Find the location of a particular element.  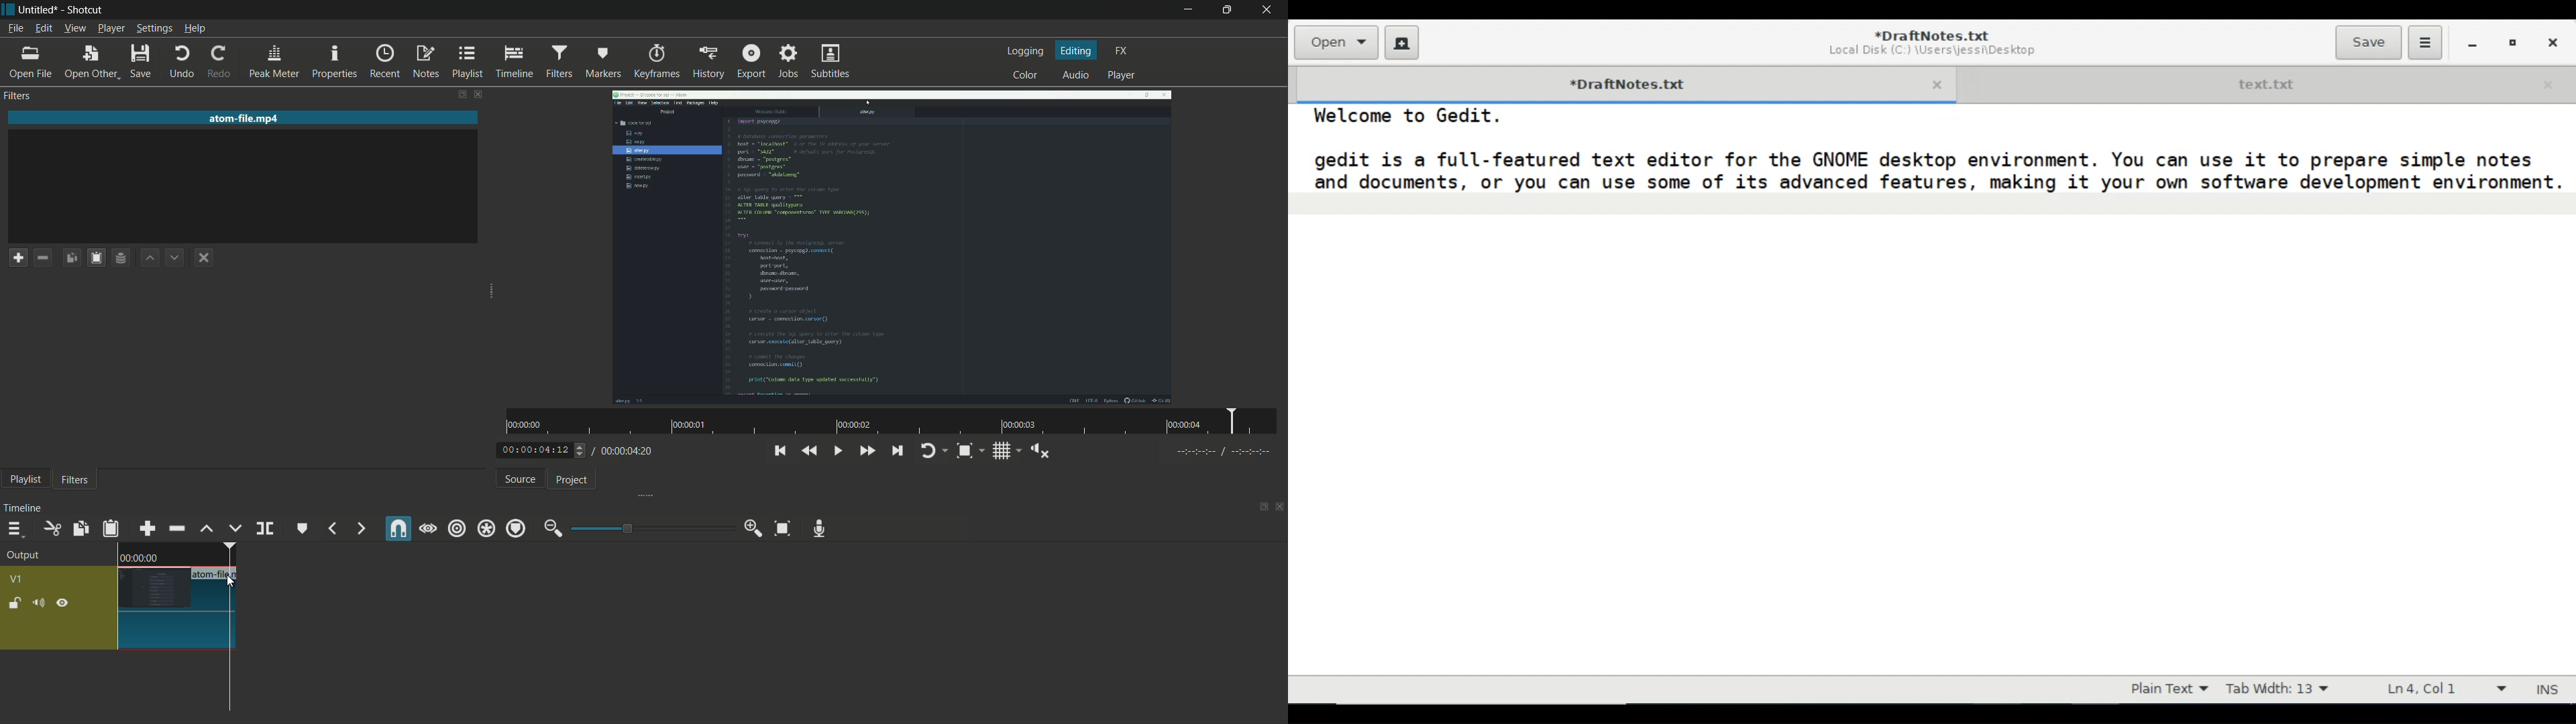

save filter set is located at coordinates (119, 257).